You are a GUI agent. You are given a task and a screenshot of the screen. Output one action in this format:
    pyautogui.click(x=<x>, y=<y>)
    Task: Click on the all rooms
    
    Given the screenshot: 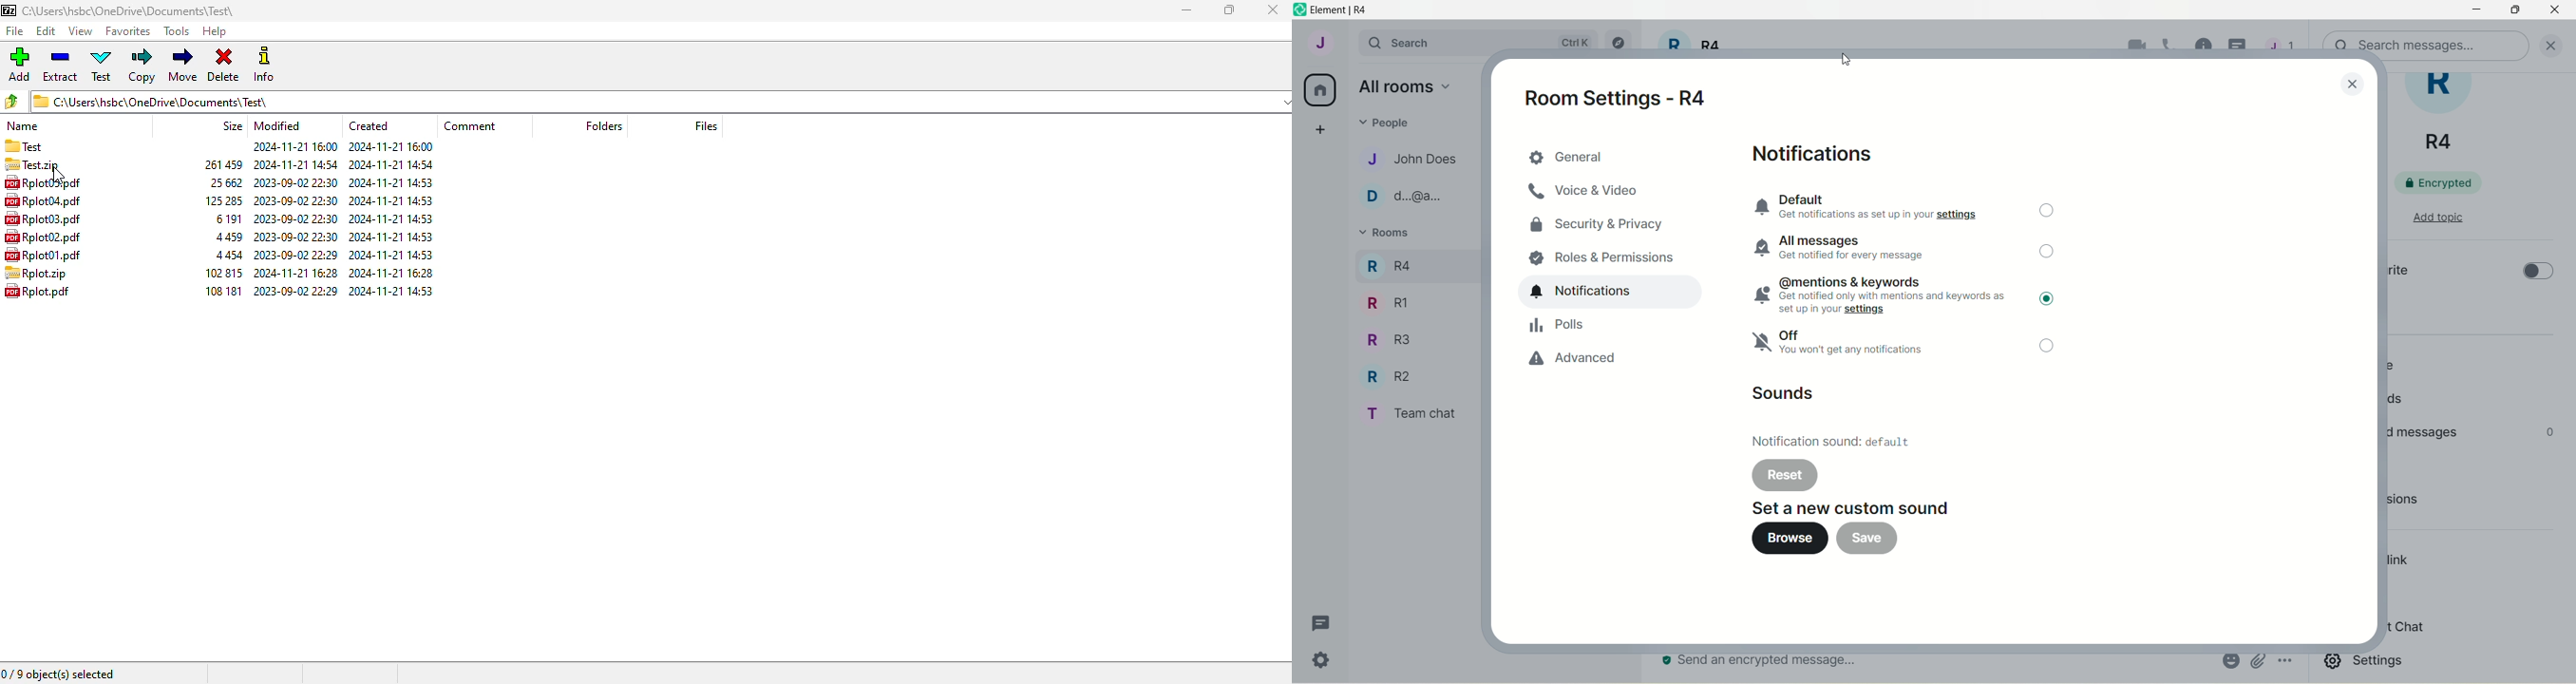 What is the action you would take?
    pyautogui.click(x=1404, y=86)
    